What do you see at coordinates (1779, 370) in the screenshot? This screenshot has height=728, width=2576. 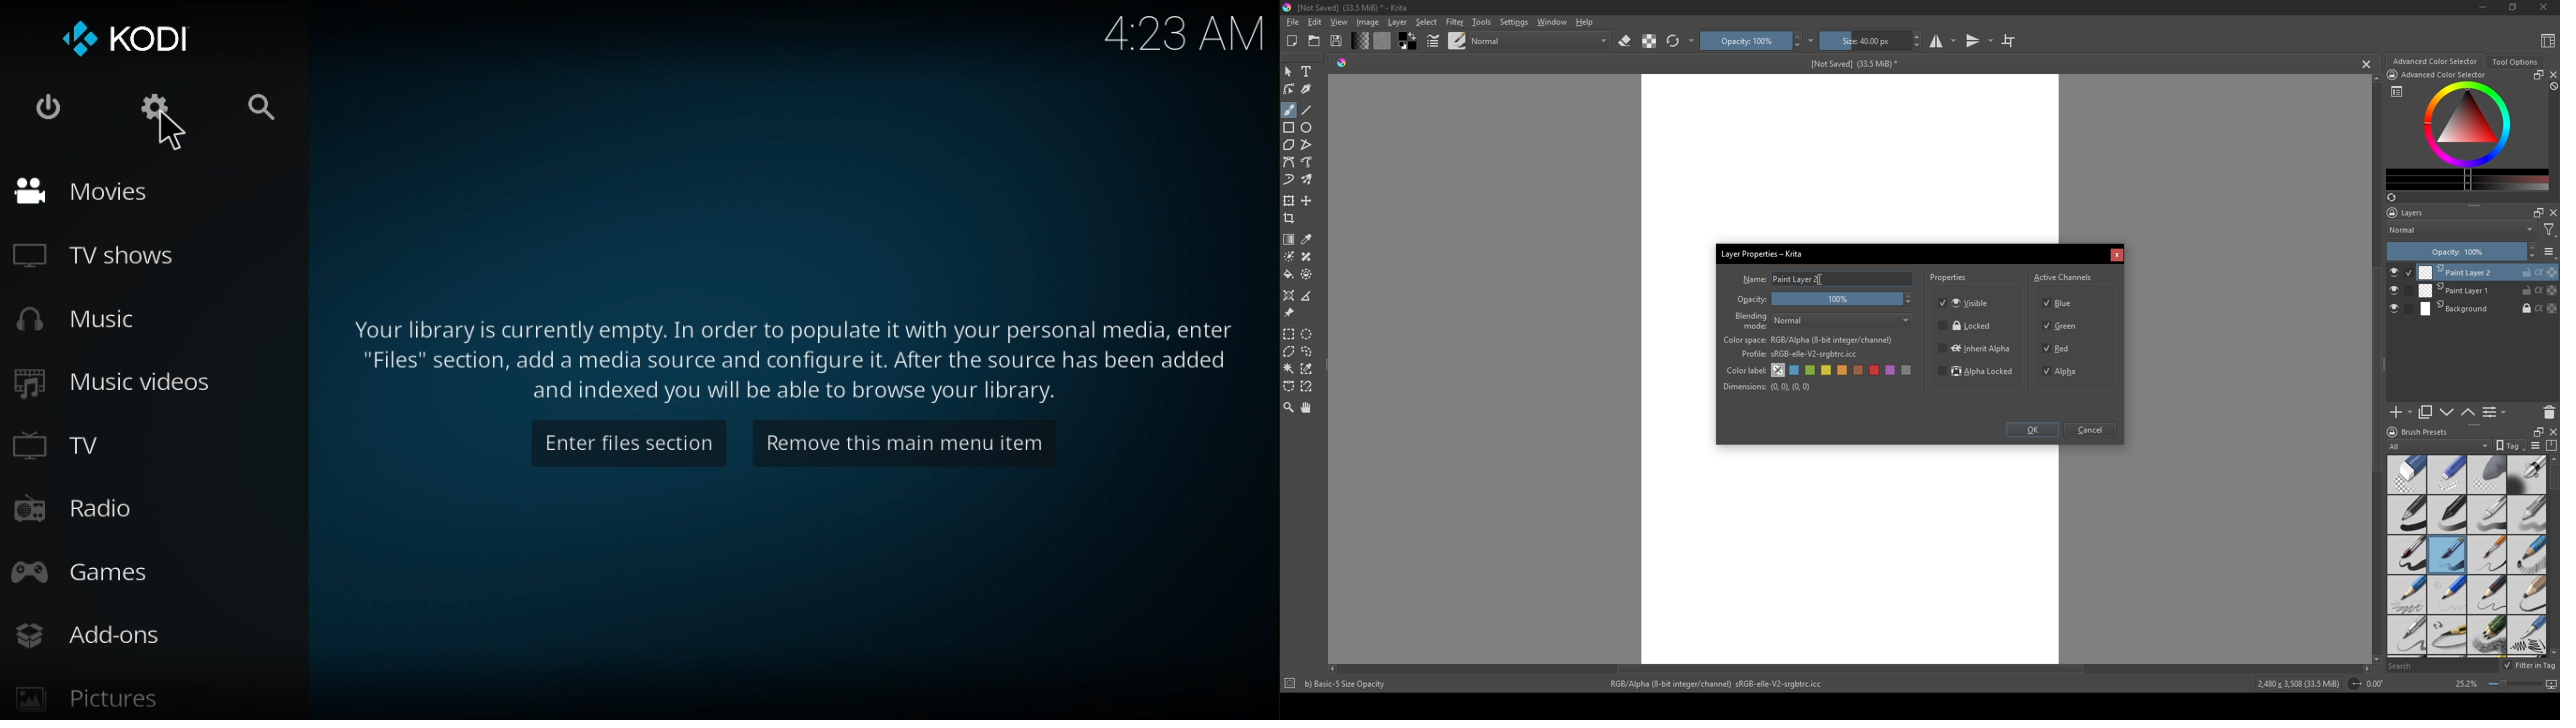 I see `no color` at bounding box center [1779, 370].